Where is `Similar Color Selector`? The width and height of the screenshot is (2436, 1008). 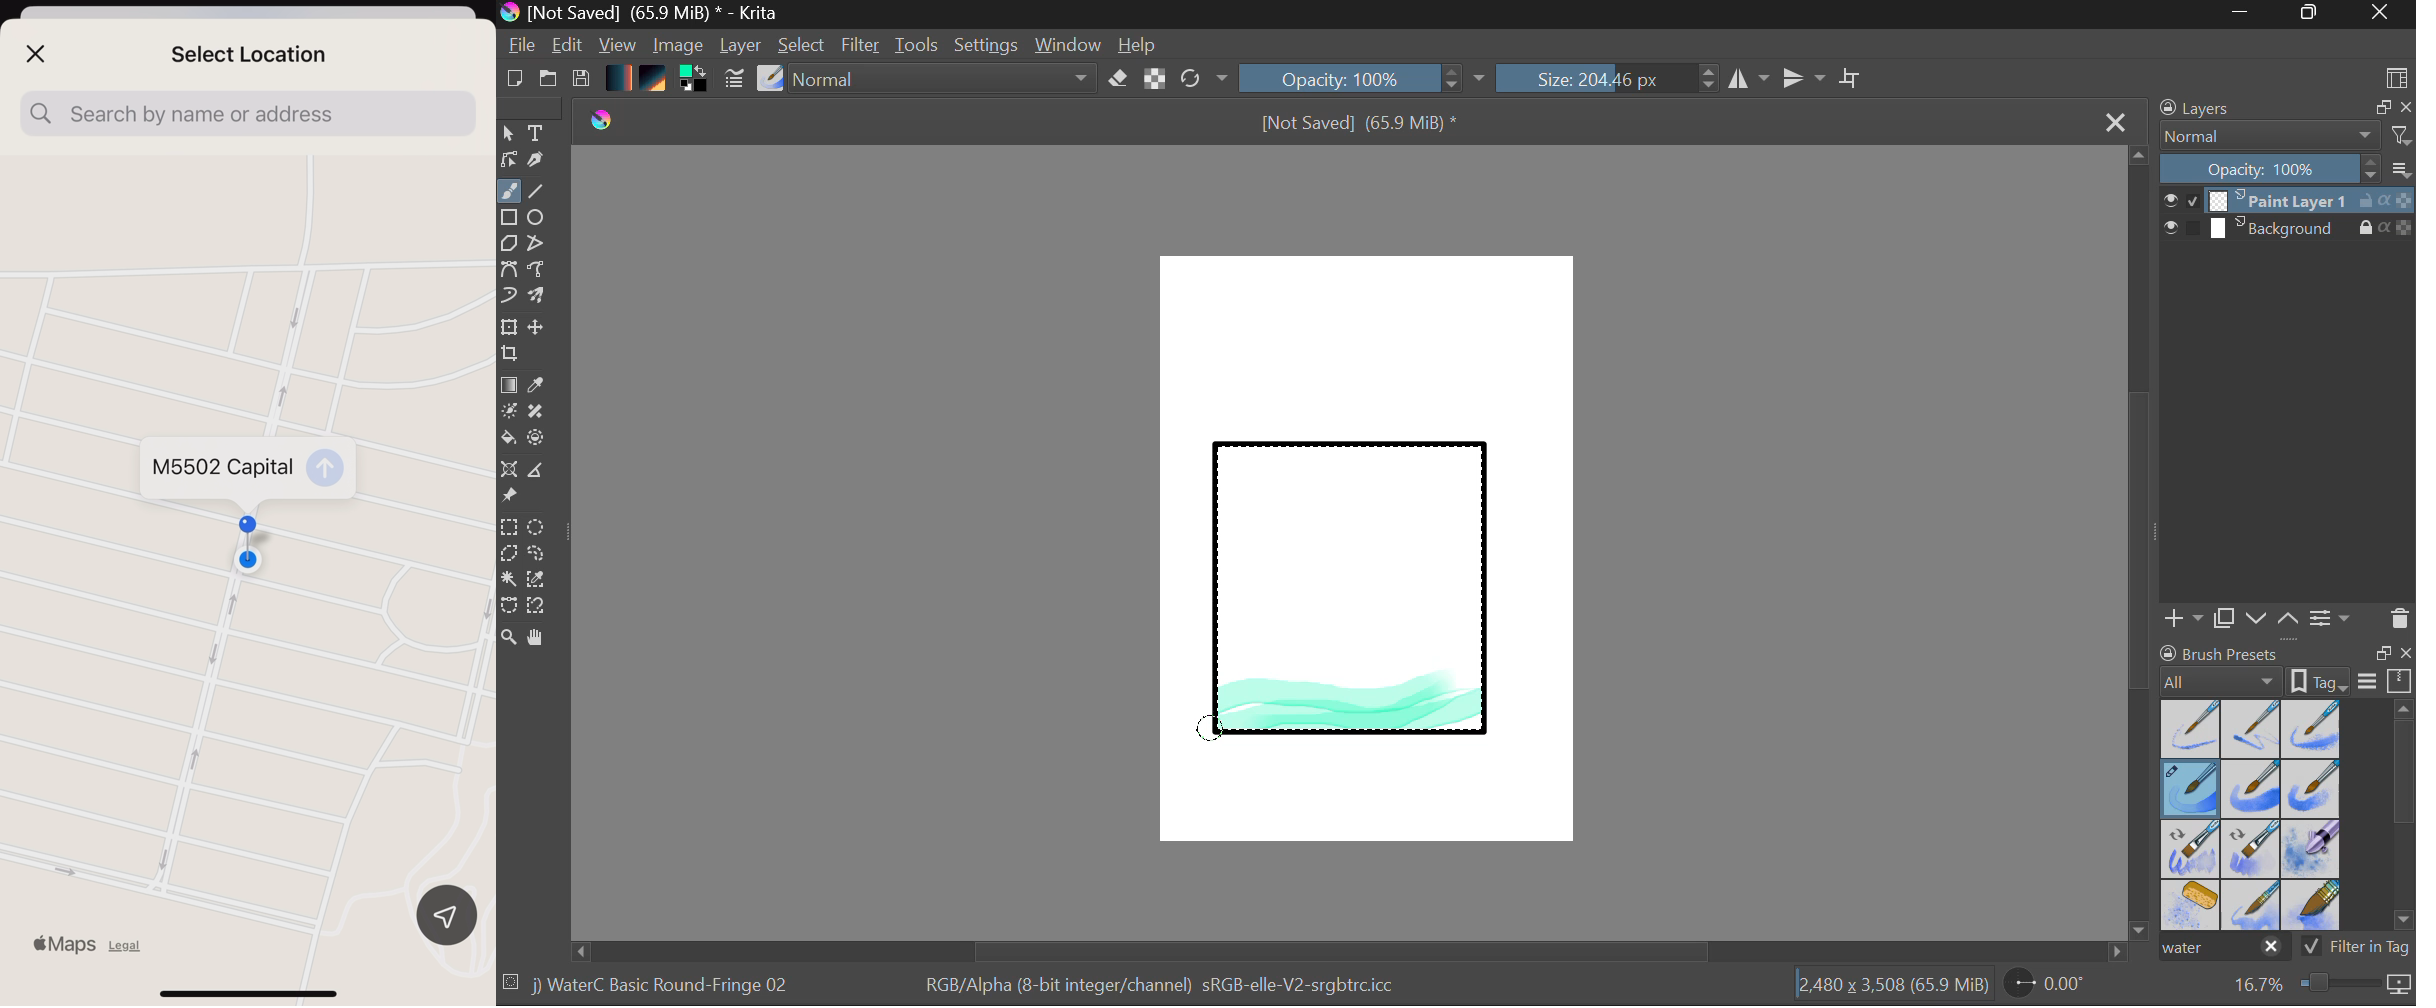 Similar Color Selector is located at coordinates (542, 580).